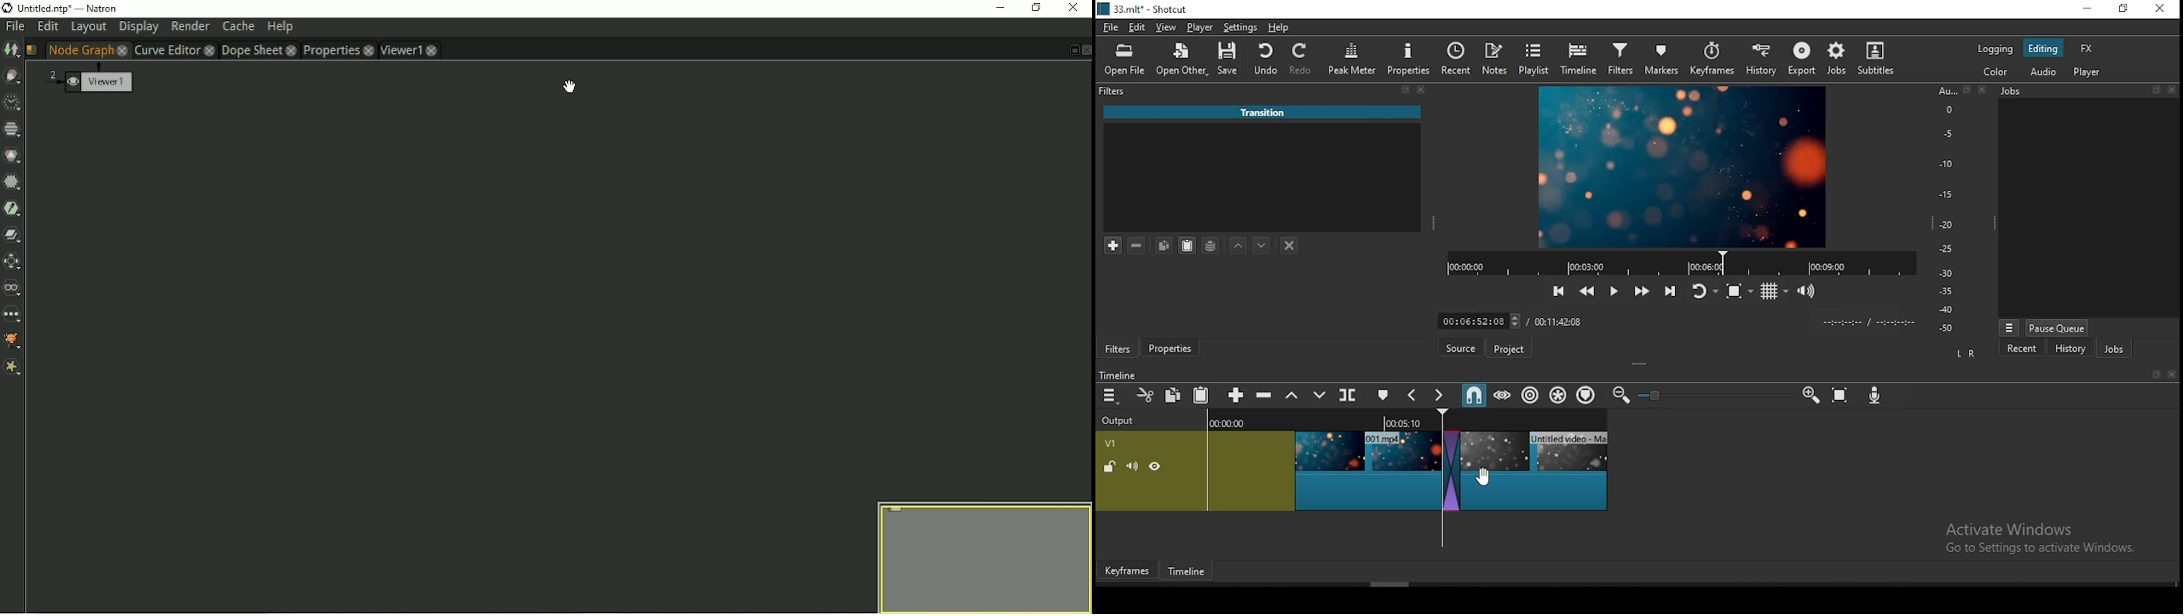 This screenshot has width=2184, height=616. Describe the element at coordinates (1703, 292) in the screenshot. I see `toggle player looping` at that location.